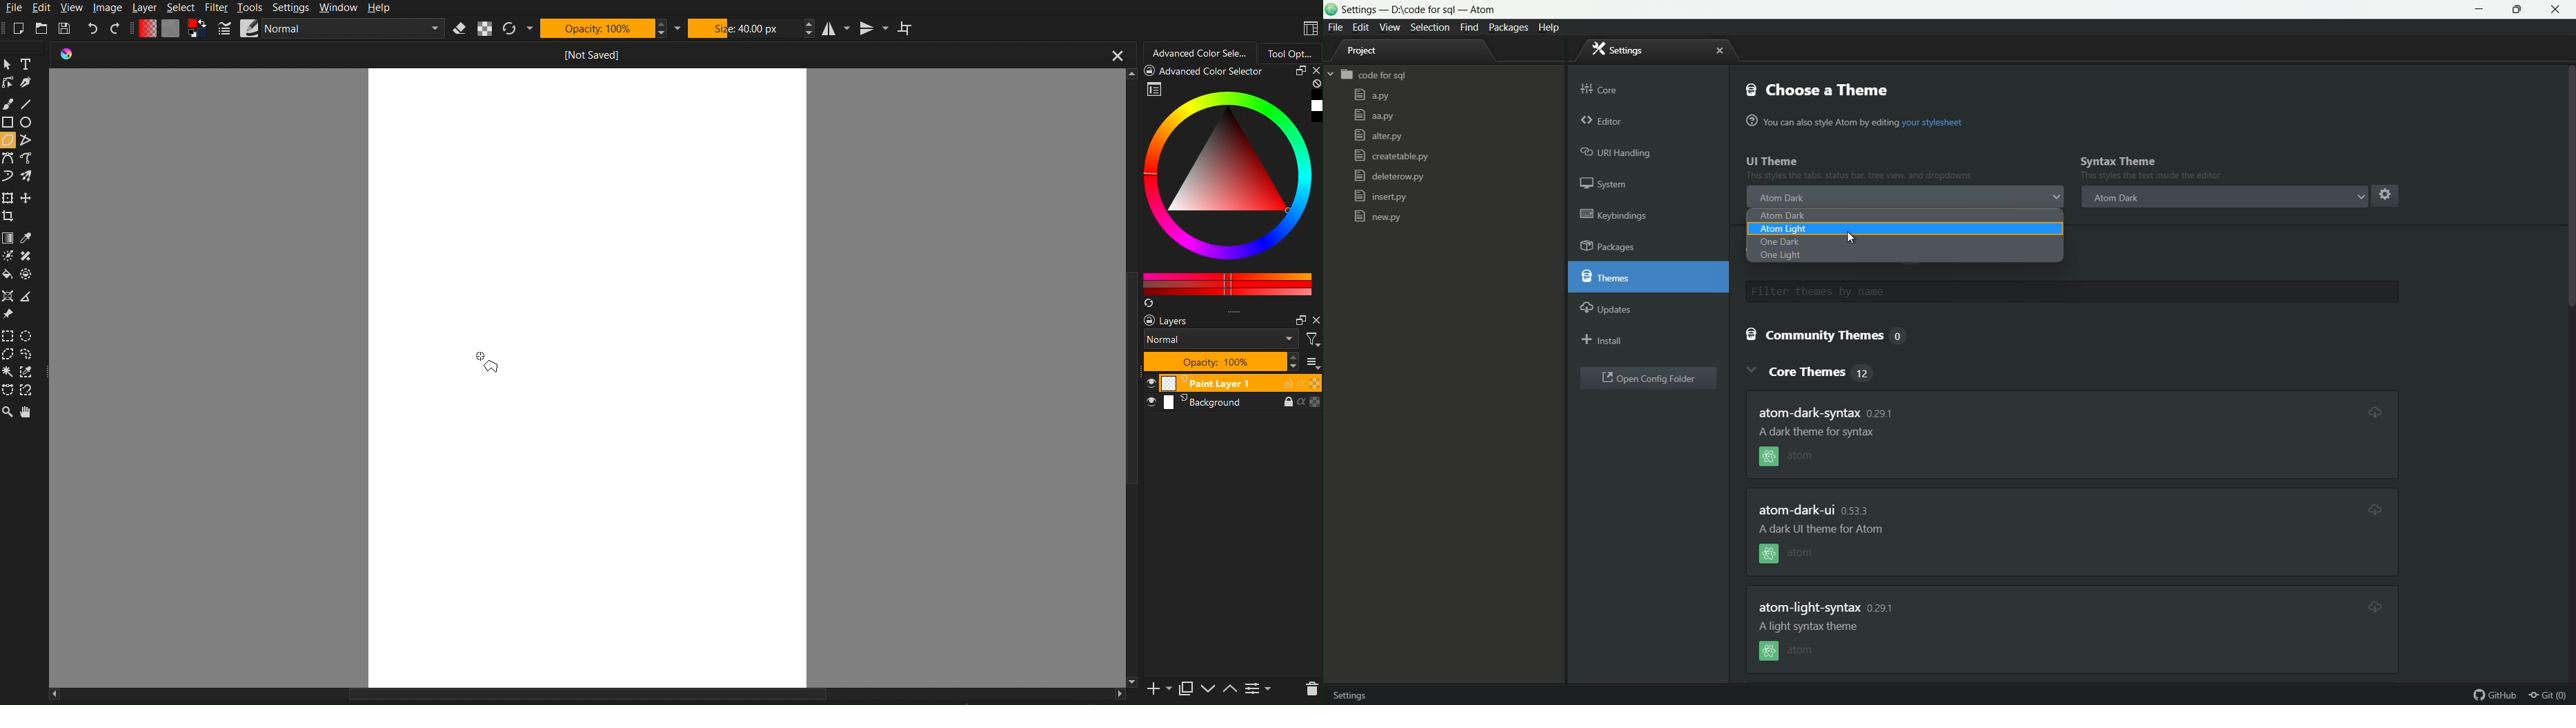 This screenshot has width=2576, height=728. I want to click on dropdown, so click(2361, 196).